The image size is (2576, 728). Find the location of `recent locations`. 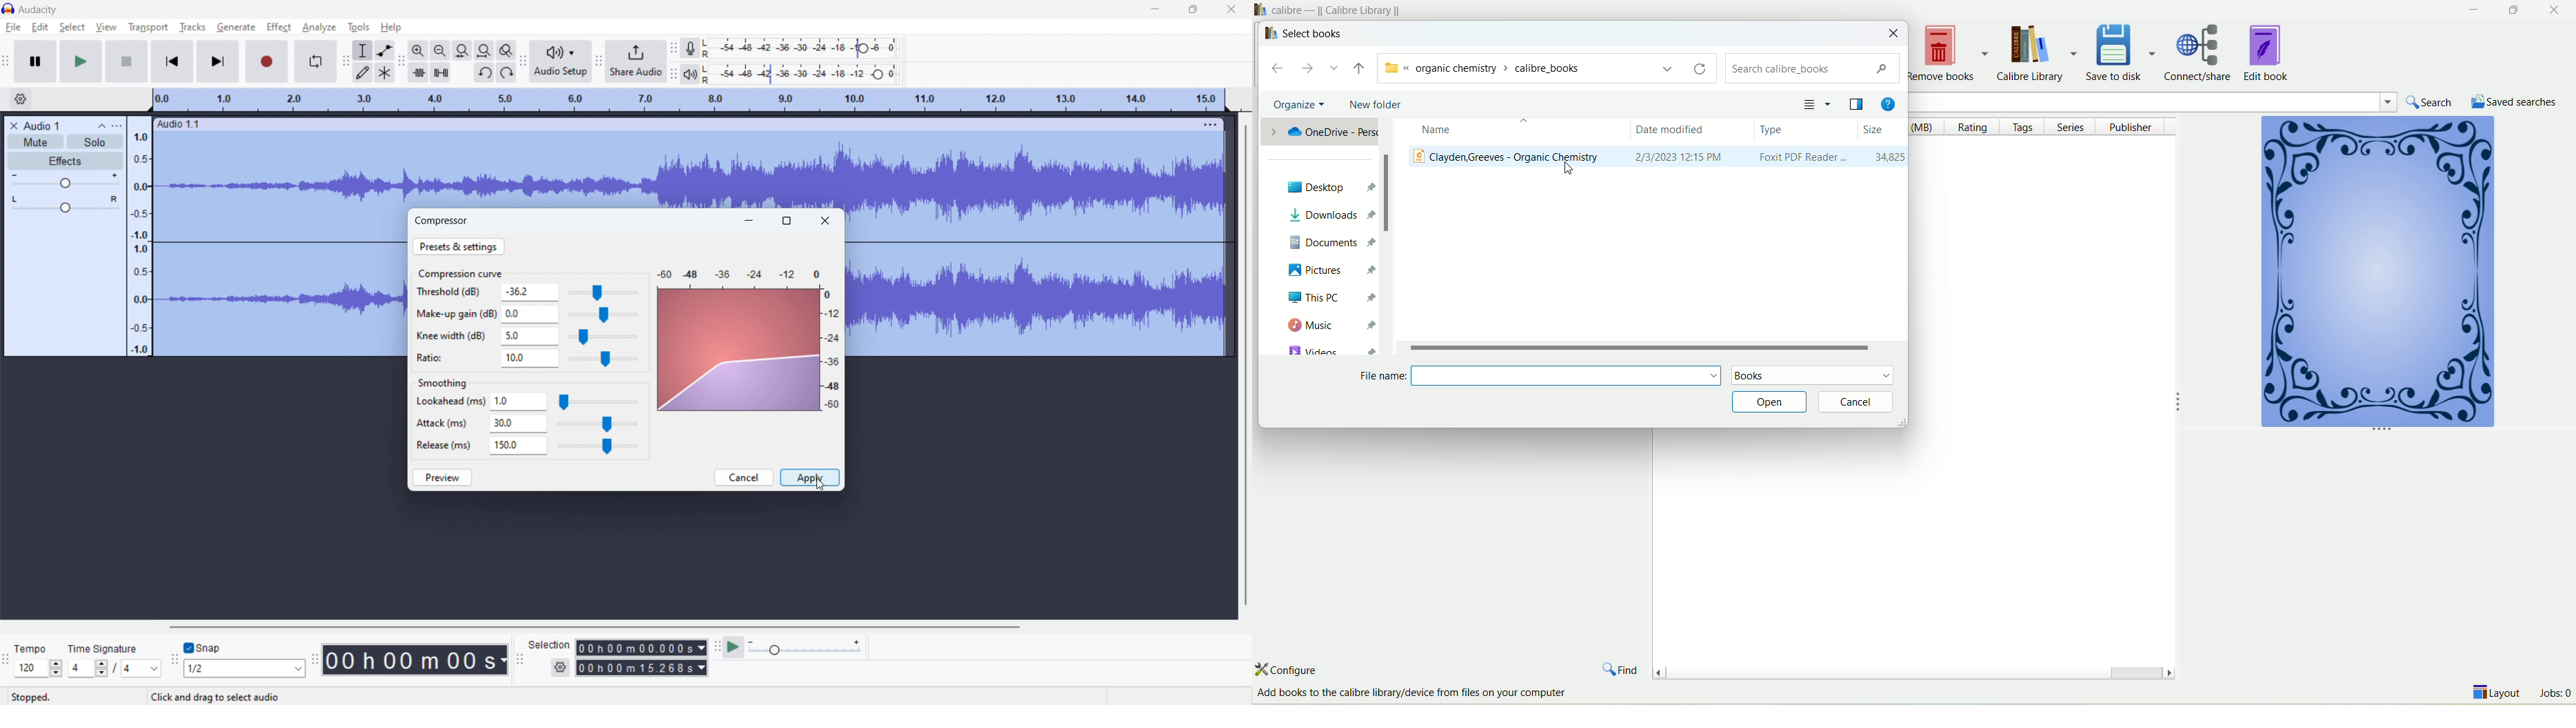

recent locations is located at coordinates (1336, 68).